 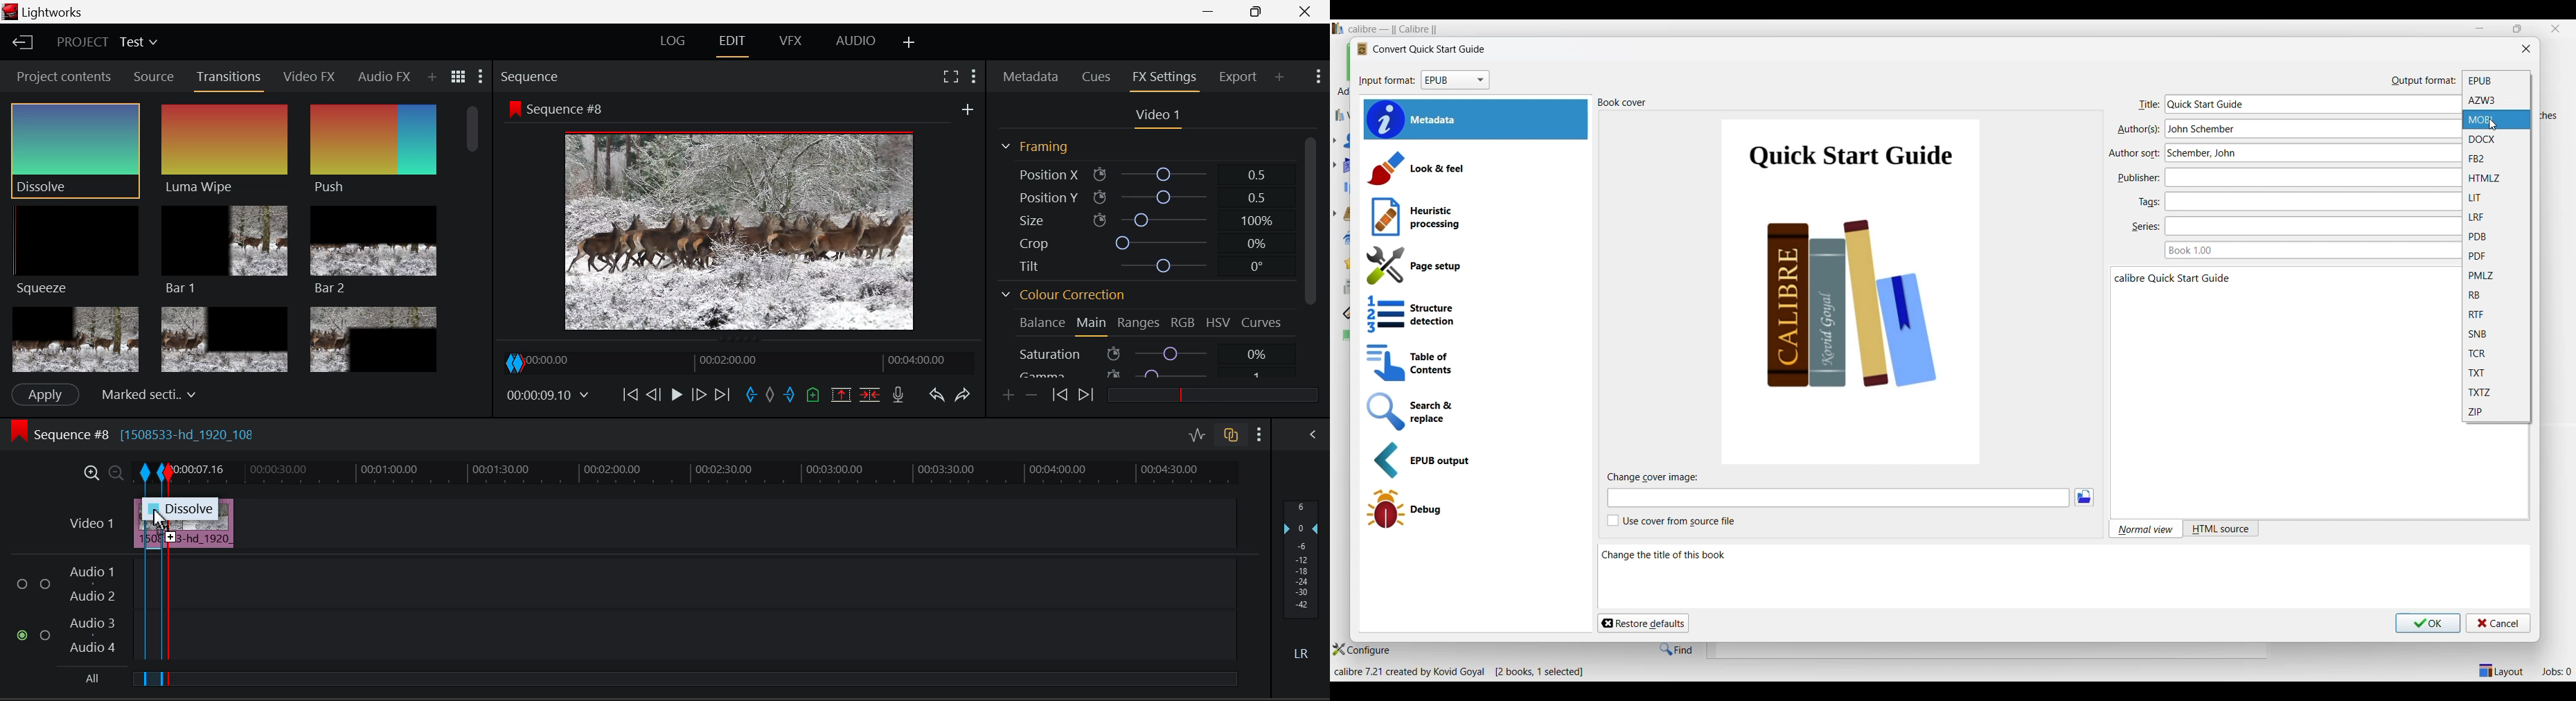 I want to click on Sequence #8 Preview Screen, so click(x=740, y=216).